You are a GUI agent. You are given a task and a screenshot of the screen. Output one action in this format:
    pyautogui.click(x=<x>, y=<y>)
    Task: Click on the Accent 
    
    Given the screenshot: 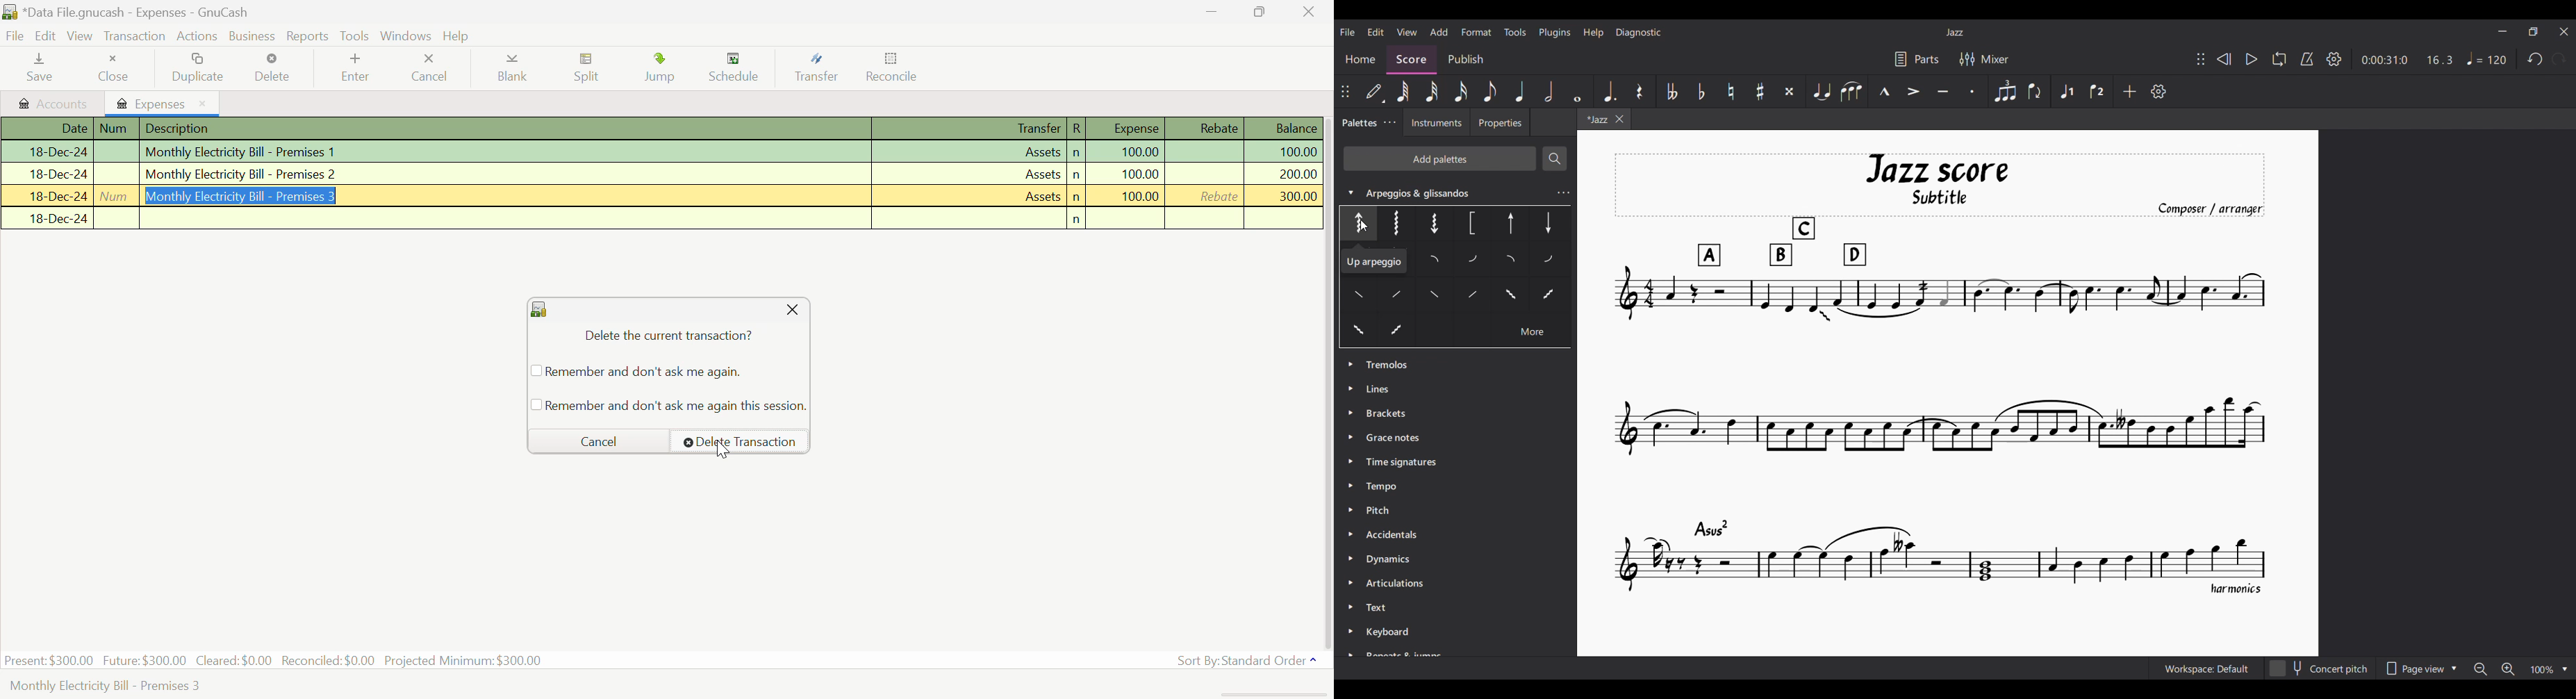 What is the action you would take?
    pyautogui.click(x=1913, y=91)
    